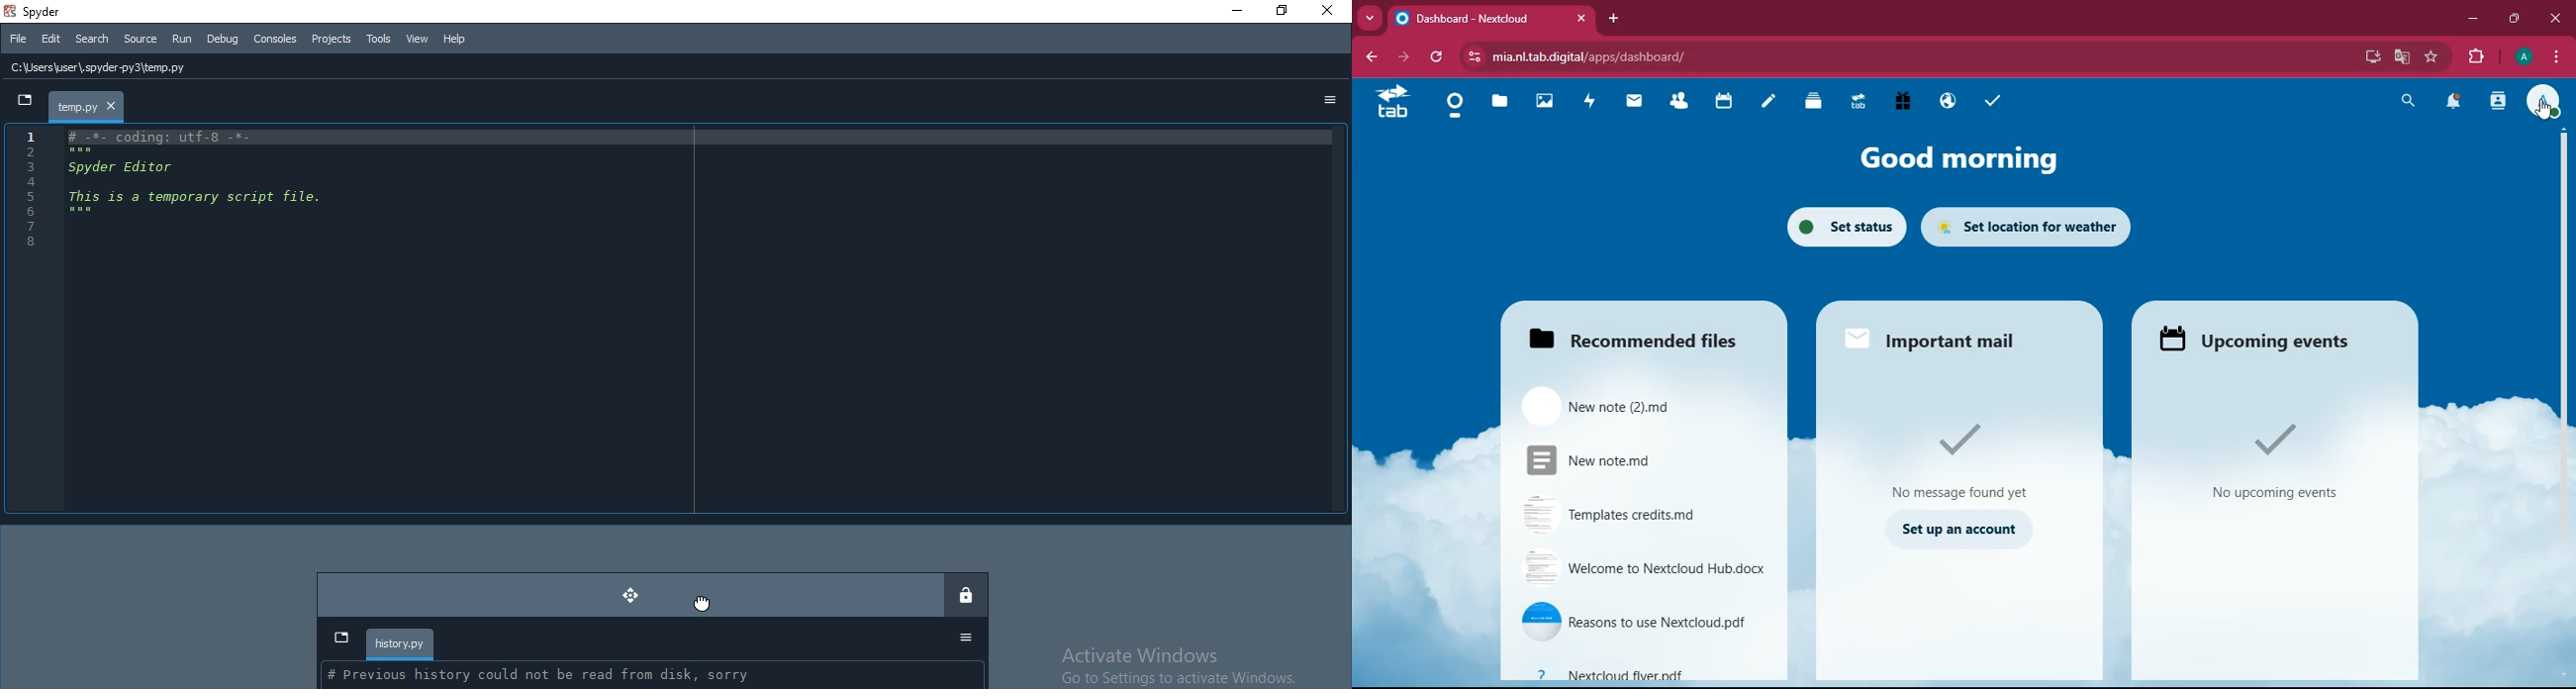 The image size is (2576, 700). I want to click on lock, so click(969, 593).